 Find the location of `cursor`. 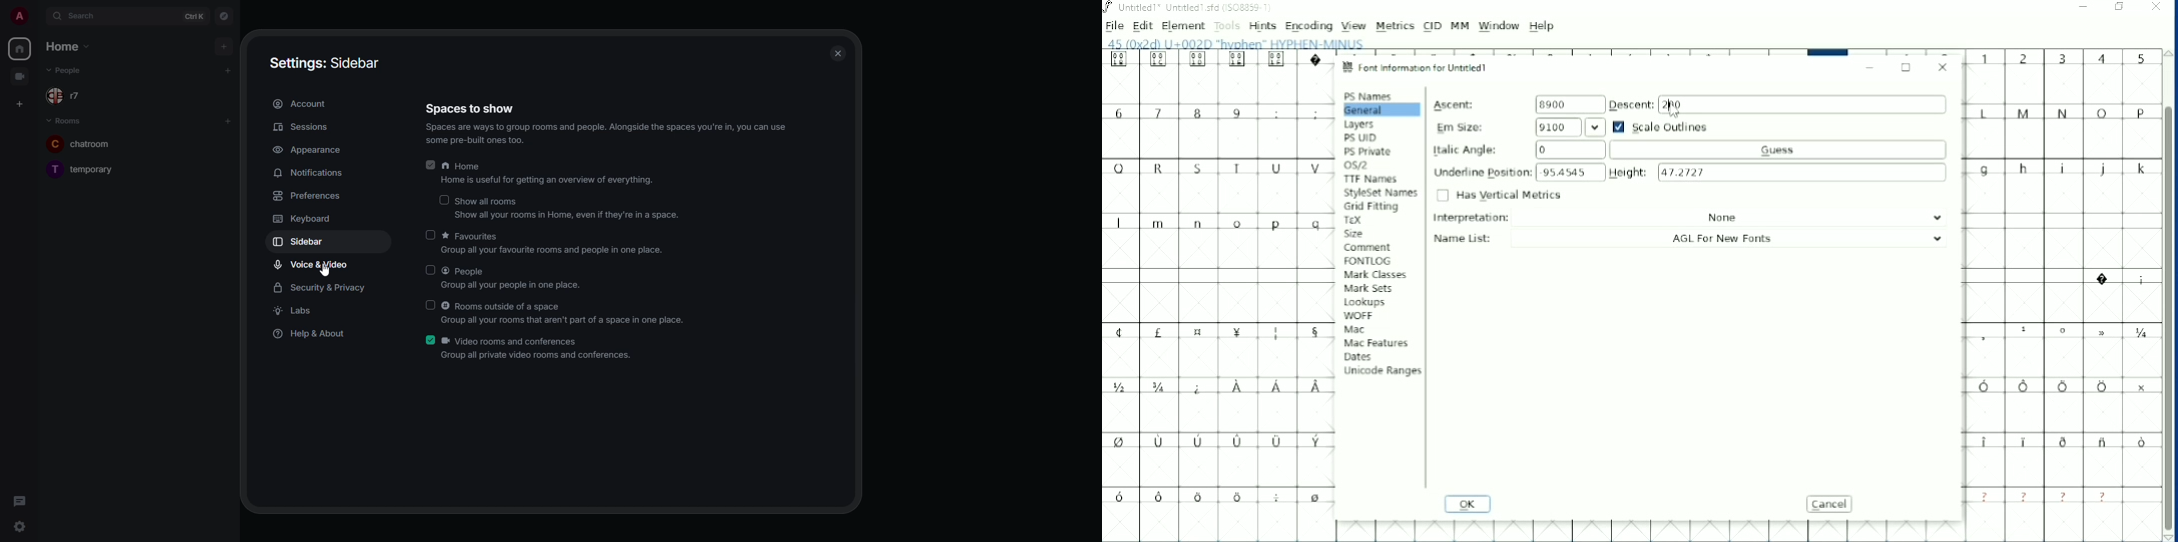

cursor is located at coordinates (328, 270).